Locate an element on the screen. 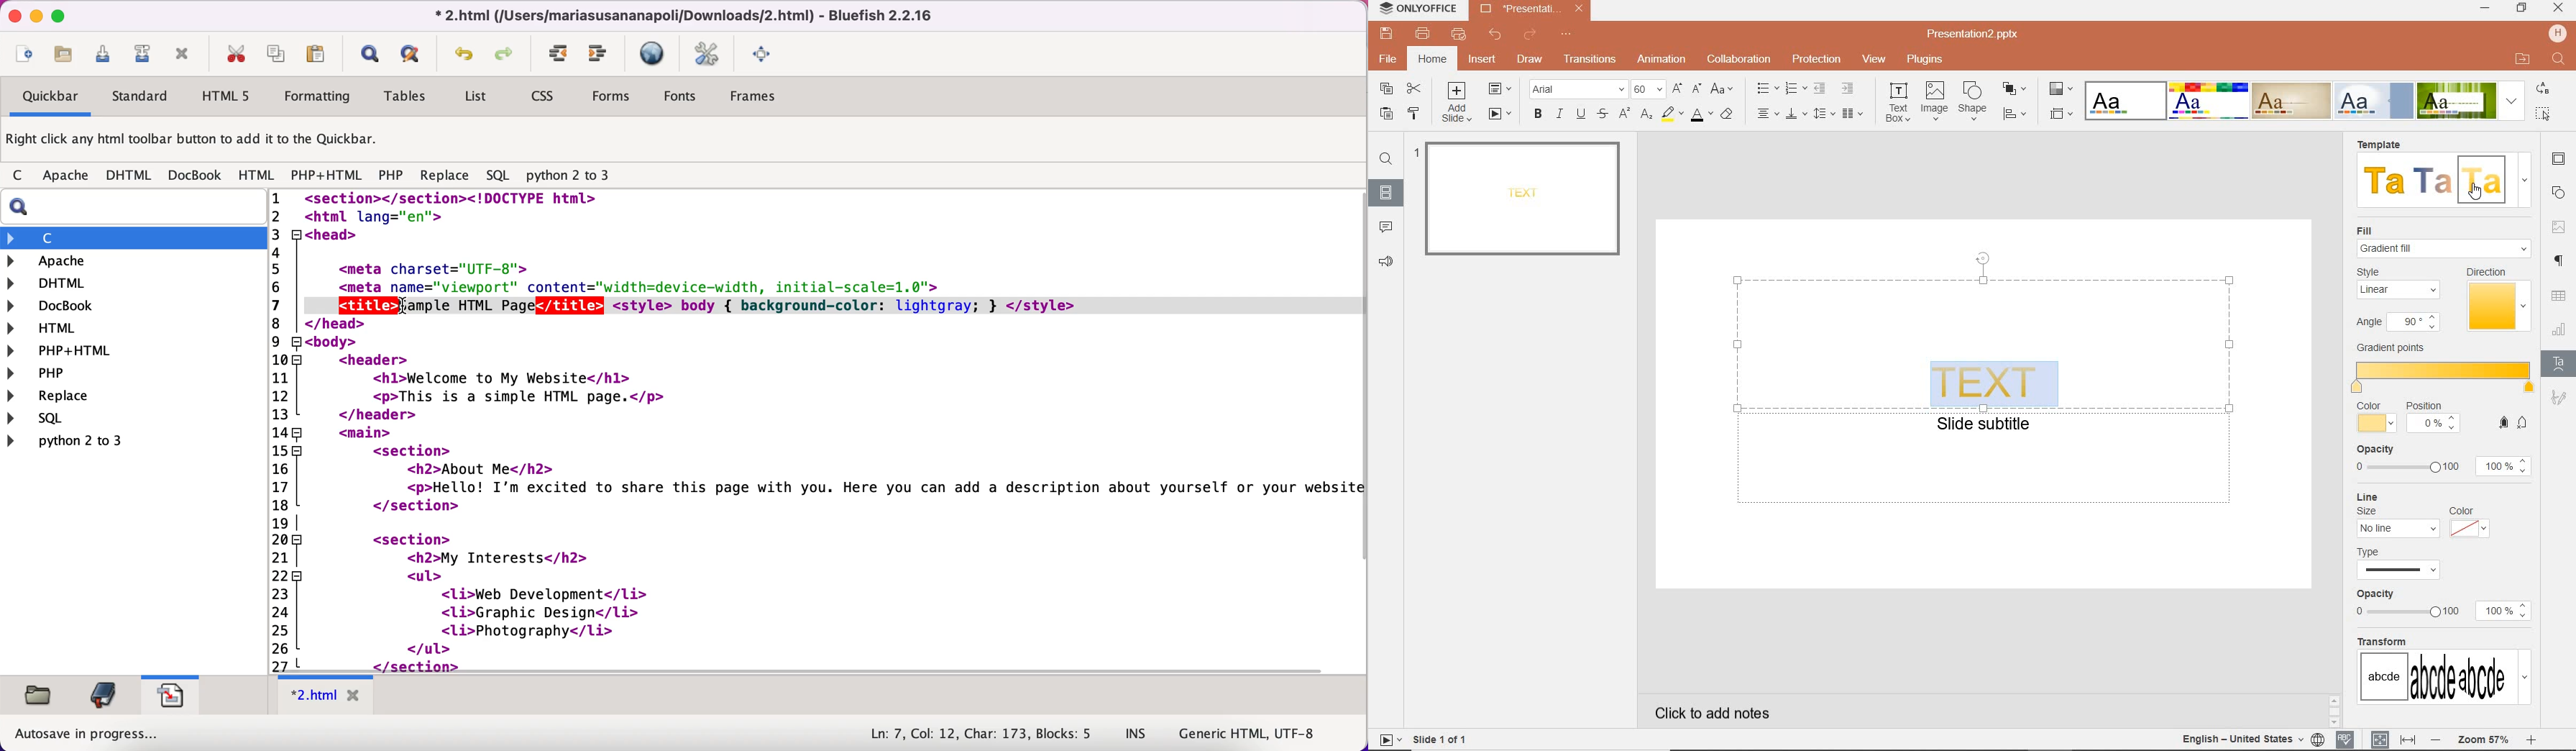 Image resolution: width=2576 pixels, height=756 pixels. python 2 to 3 is located at coordinates (78, 440).